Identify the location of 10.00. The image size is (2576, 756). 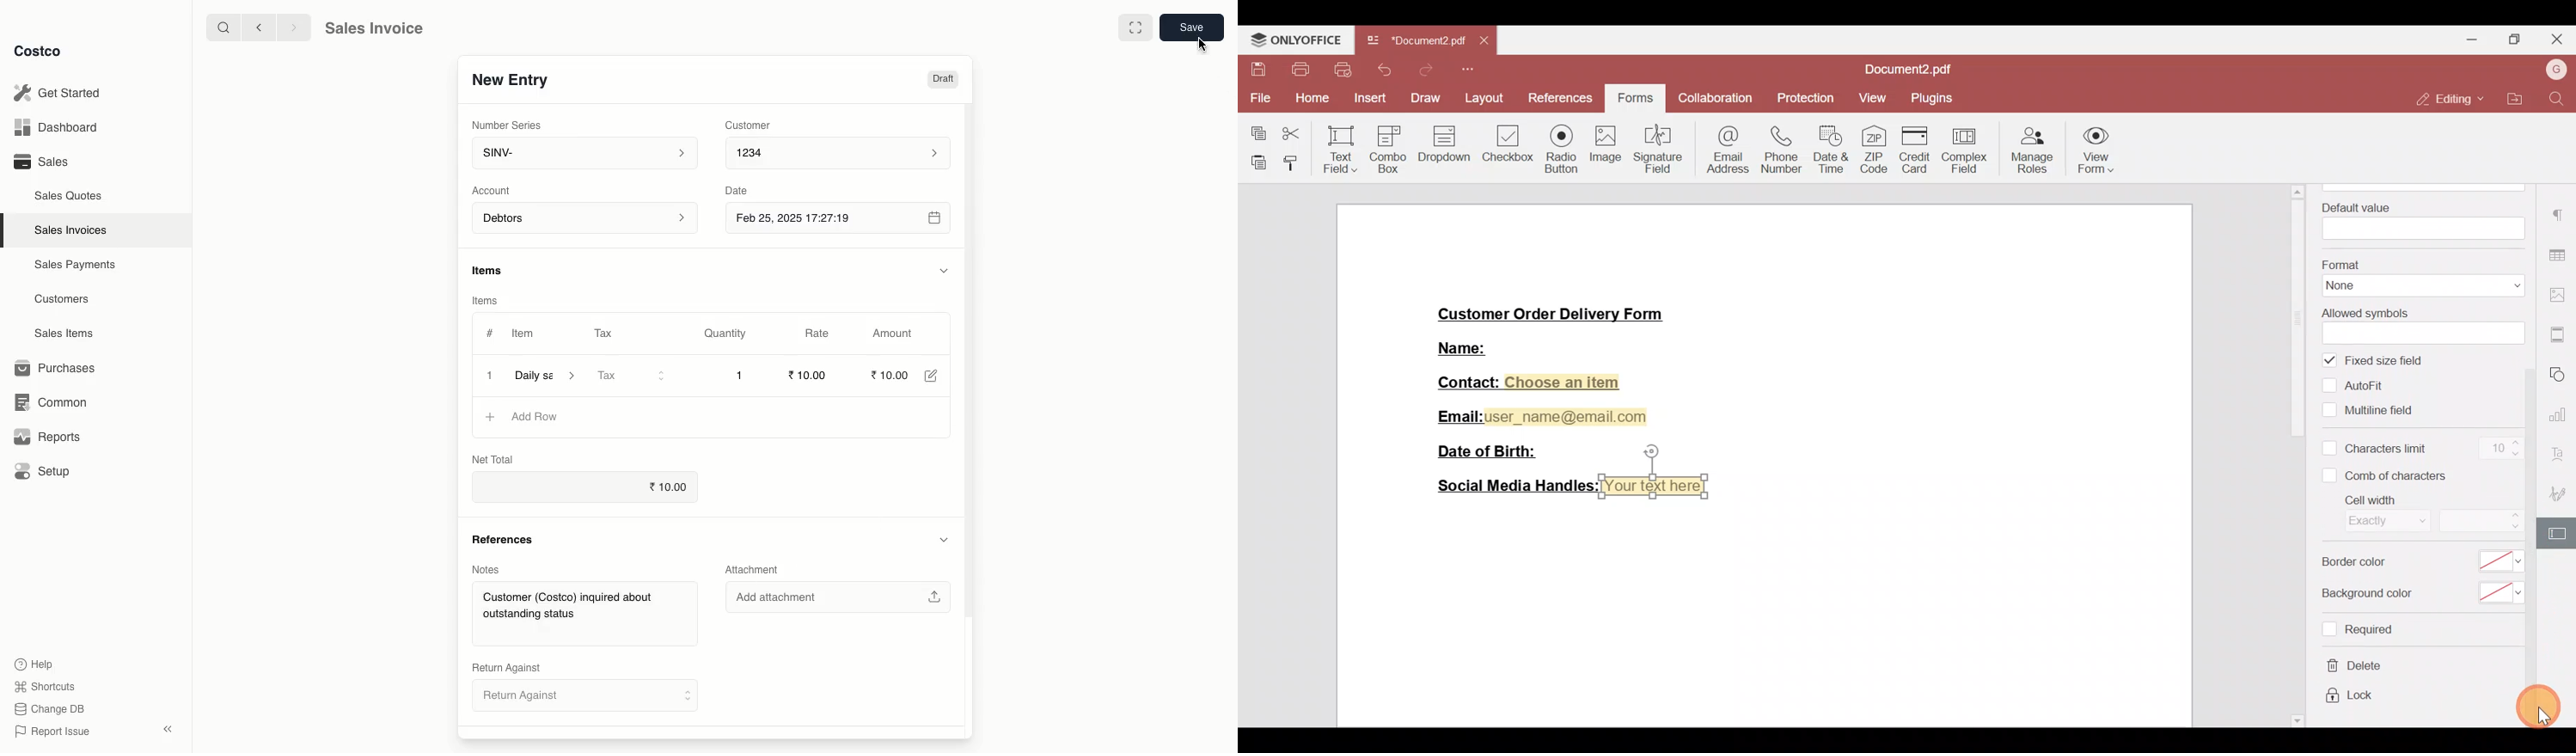
(663, 488).